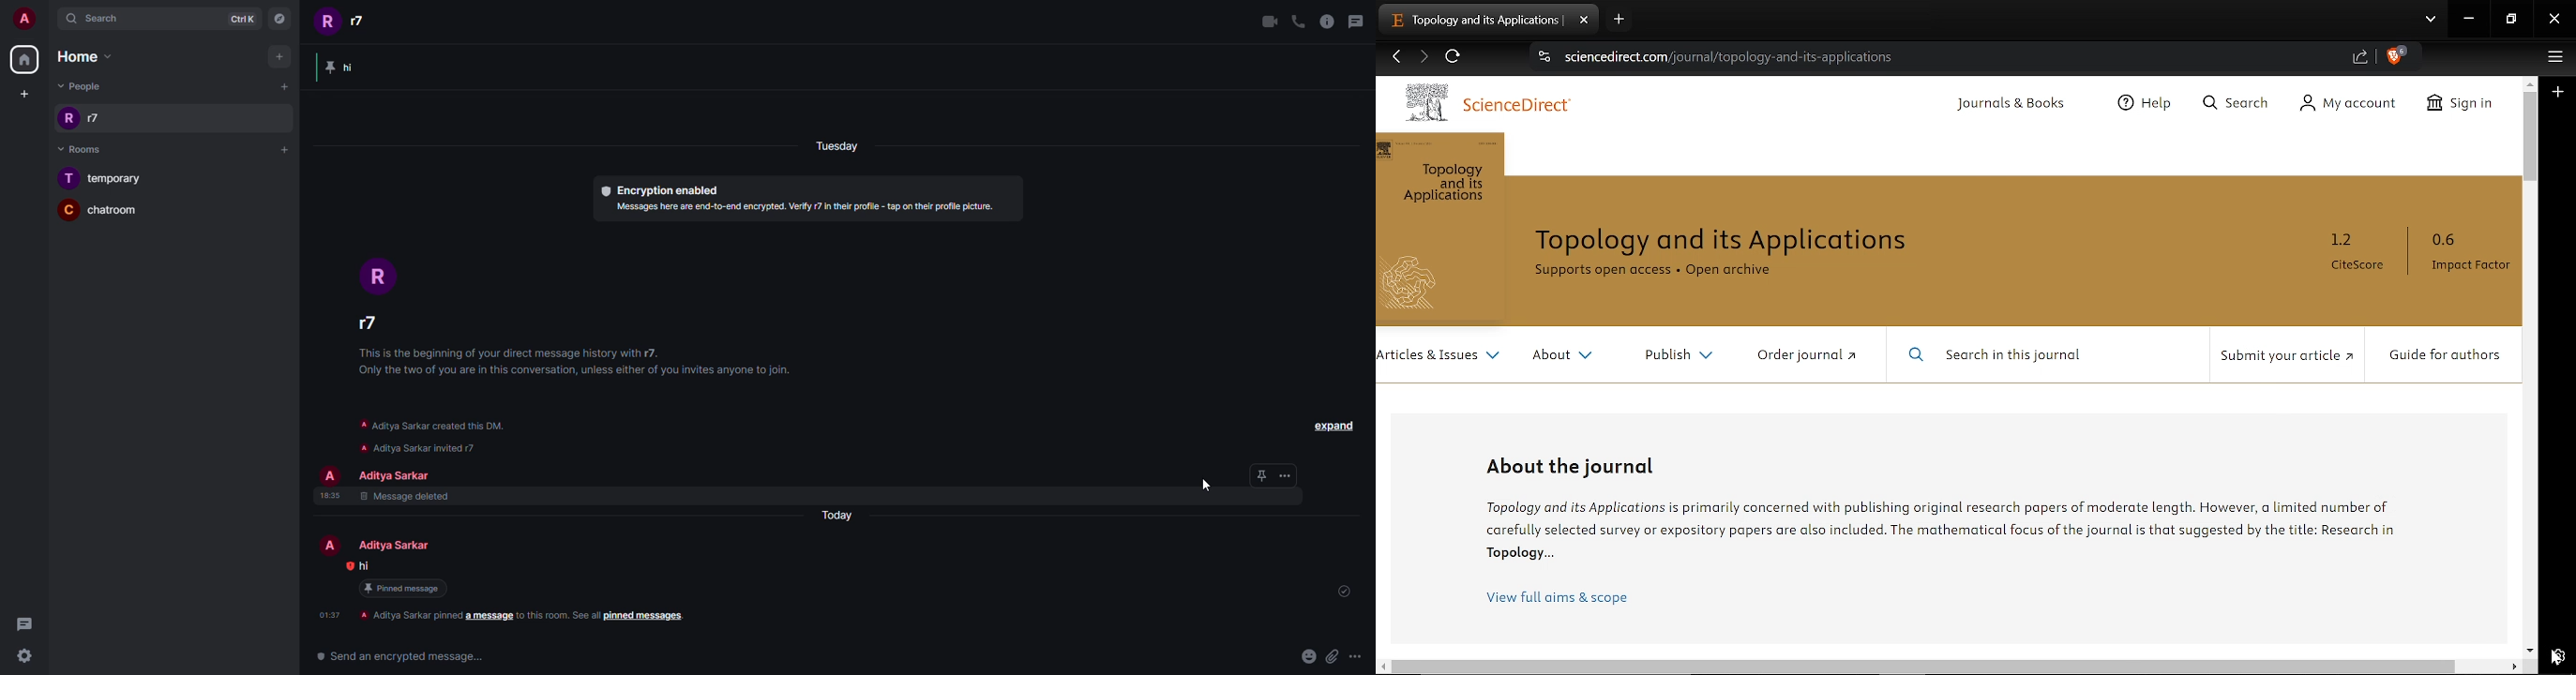  I want to click on Cite link, so click(1950, 57).